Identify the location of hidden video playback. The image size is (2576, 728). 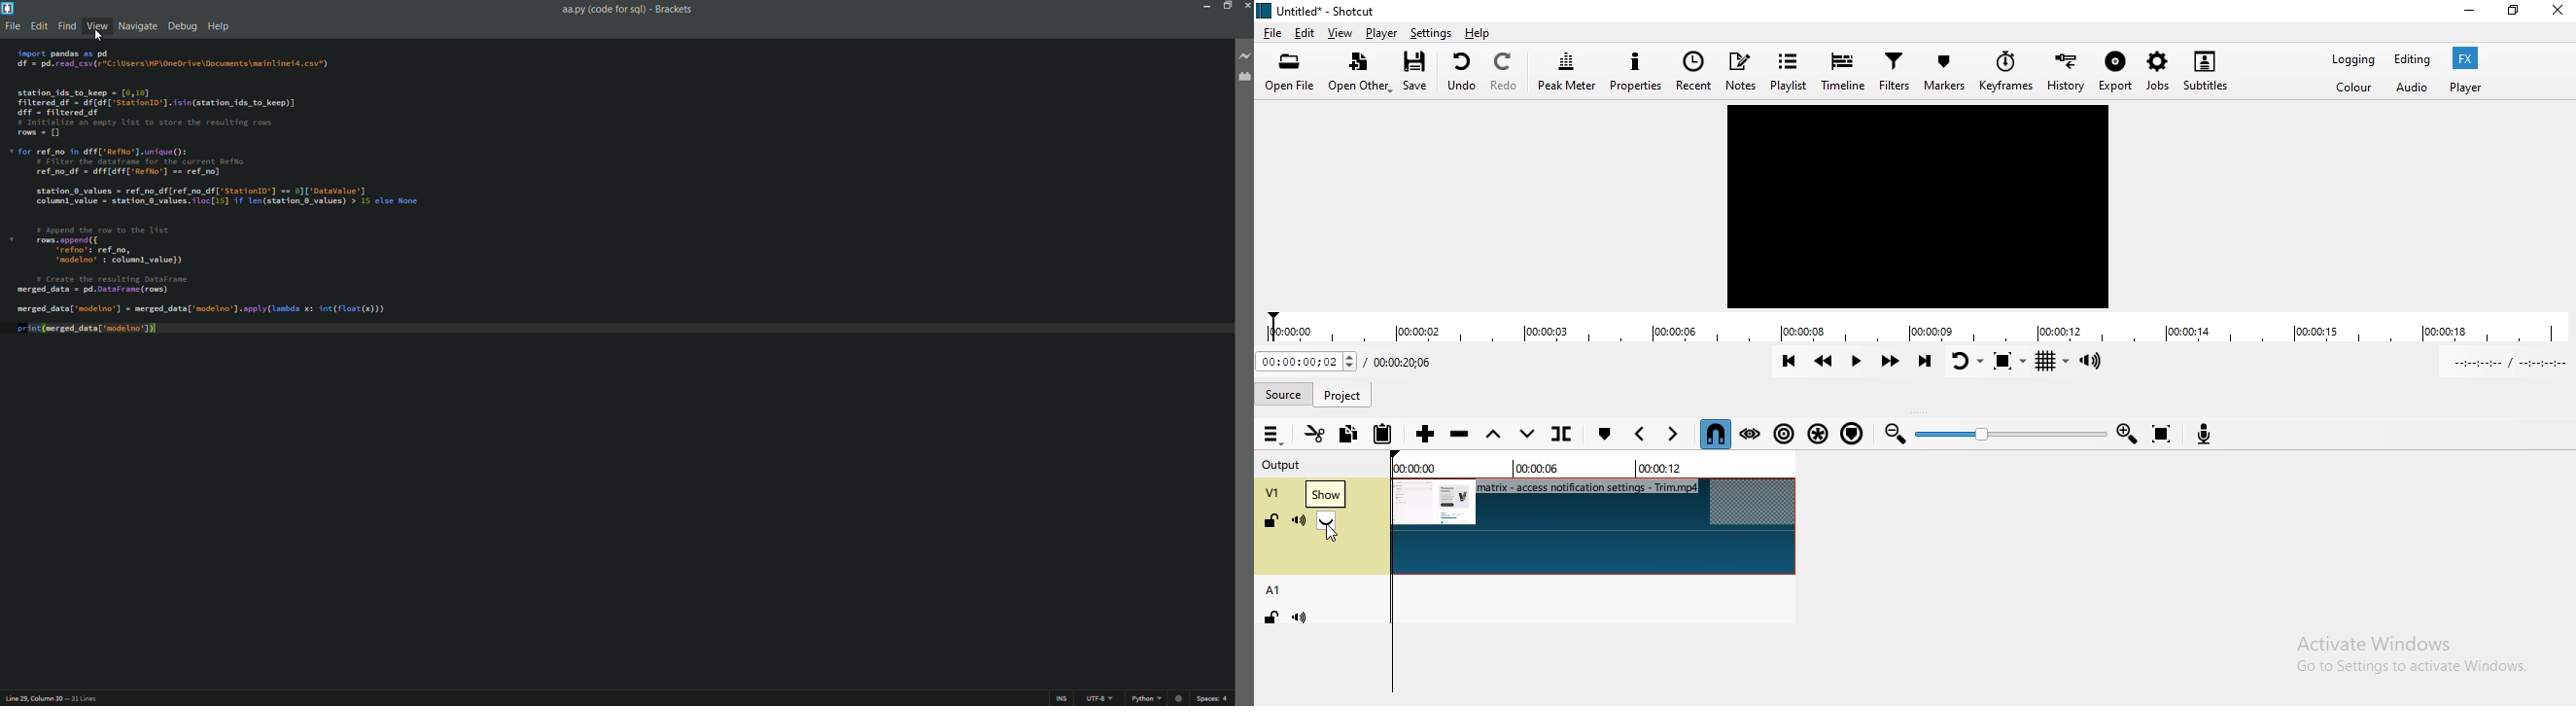
(1918, 208).